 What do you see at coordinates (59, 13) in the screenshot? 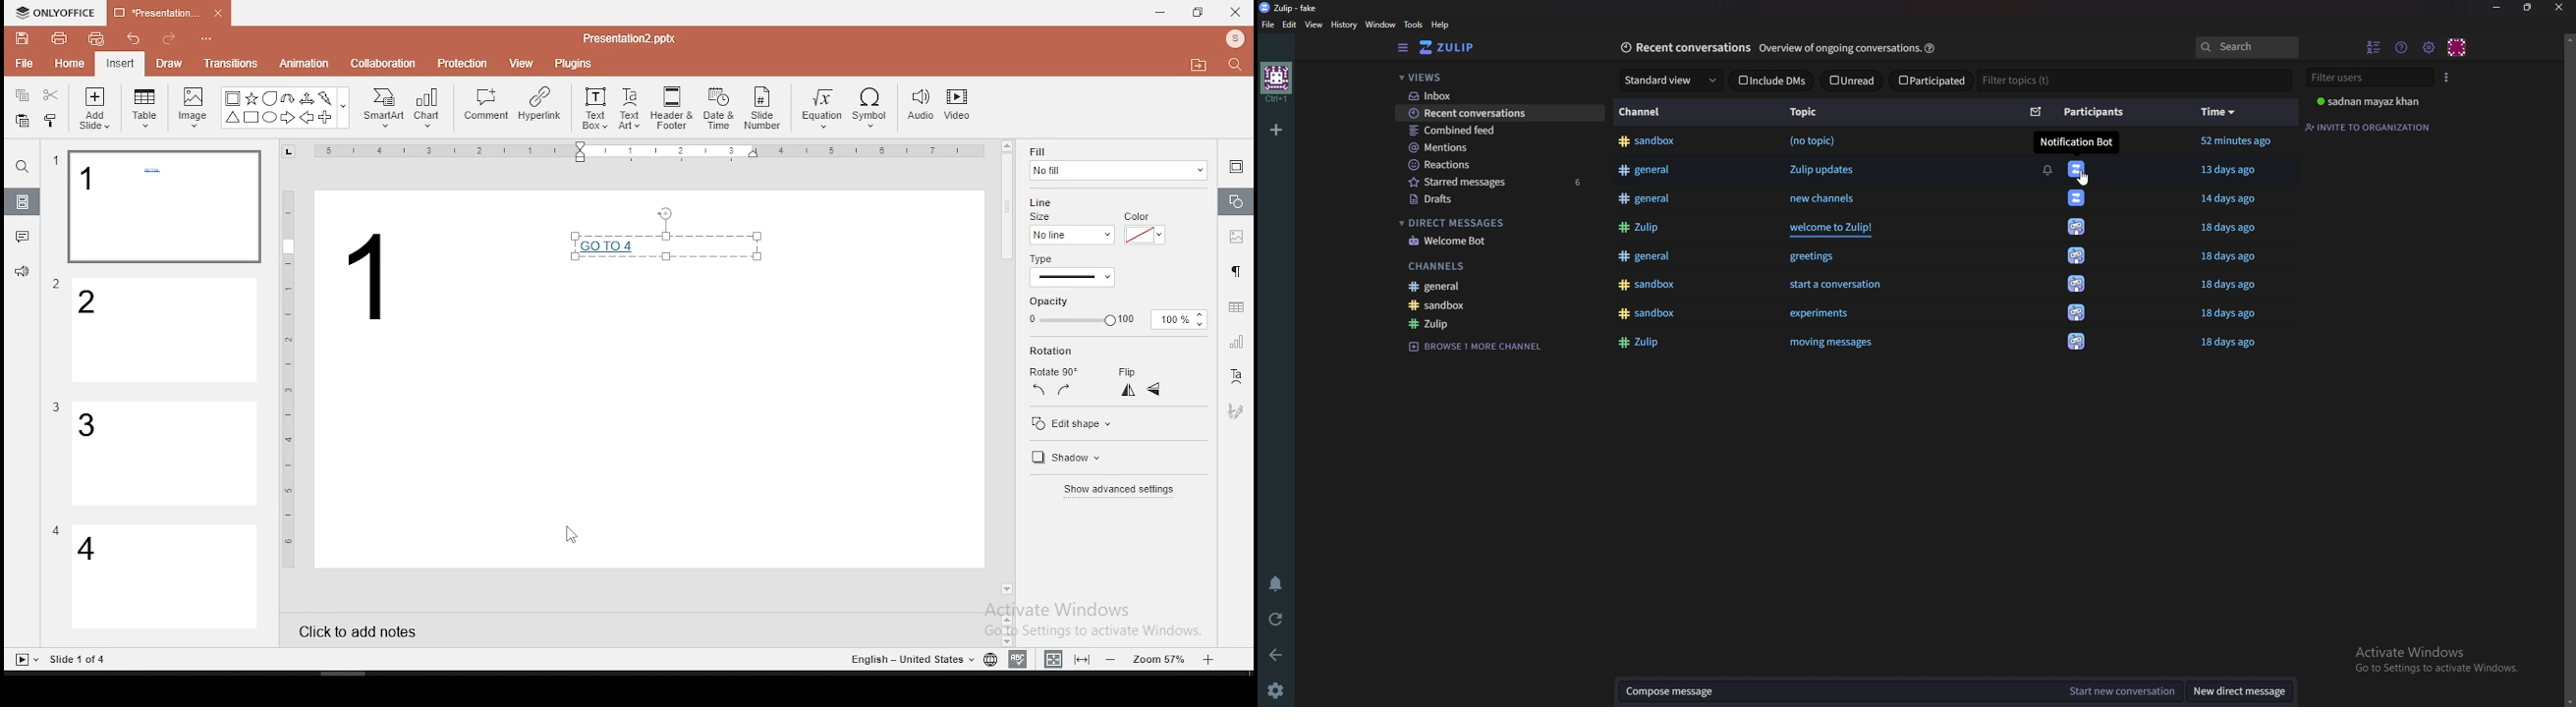
I see `icon` at bounding box center [59, 13].